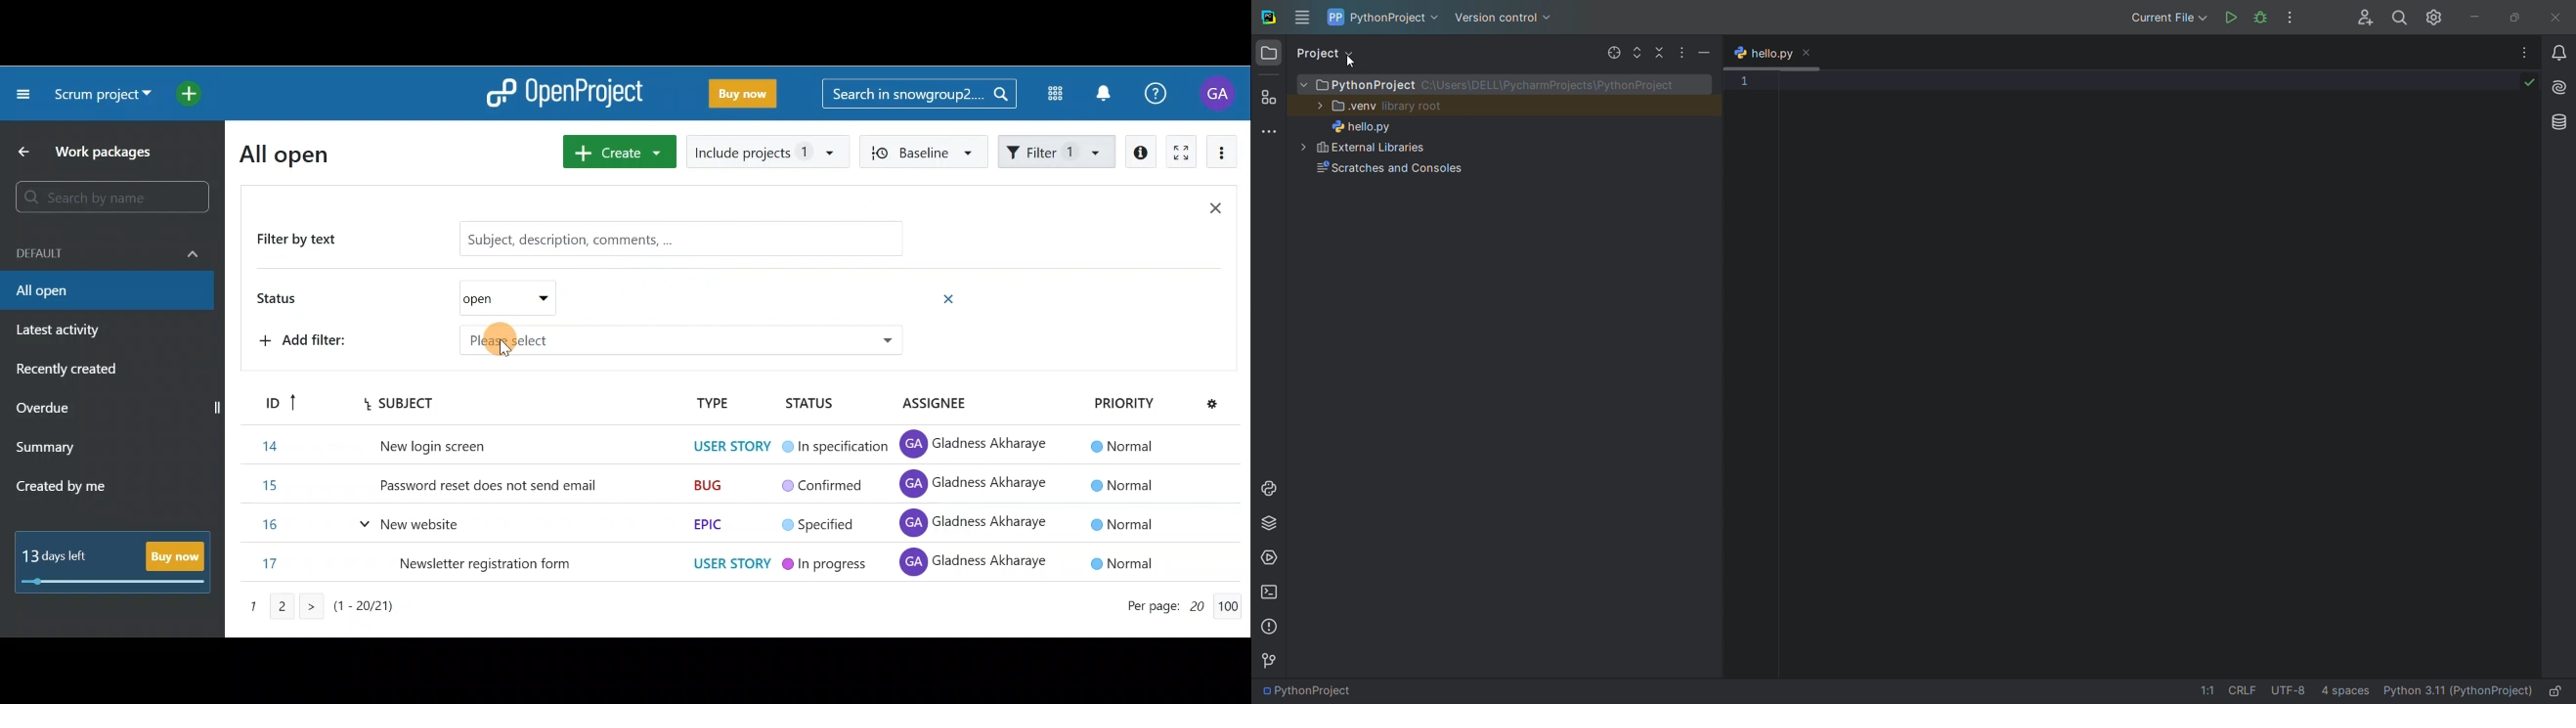  Describe the element at coordinates (565, 97) in the screenshot. I see `OpenProject` at that location.